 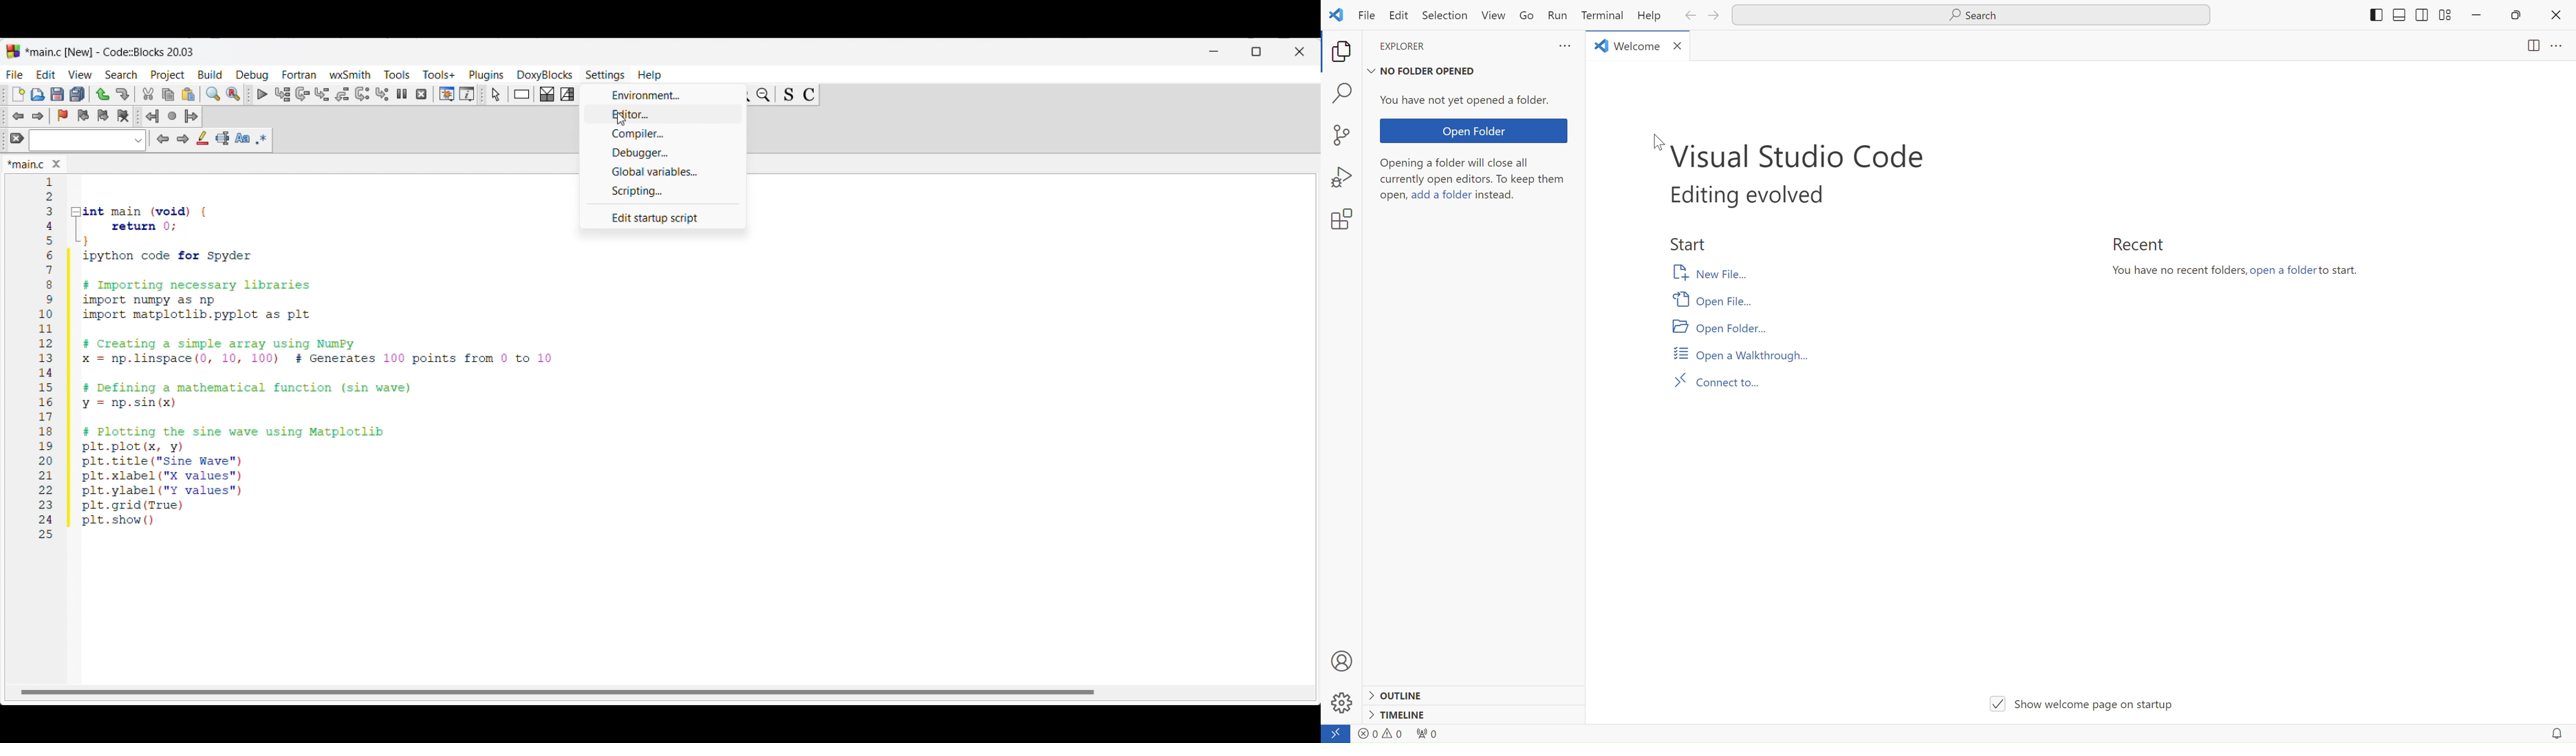 I want to click on File, so click(x=1363, y=14).